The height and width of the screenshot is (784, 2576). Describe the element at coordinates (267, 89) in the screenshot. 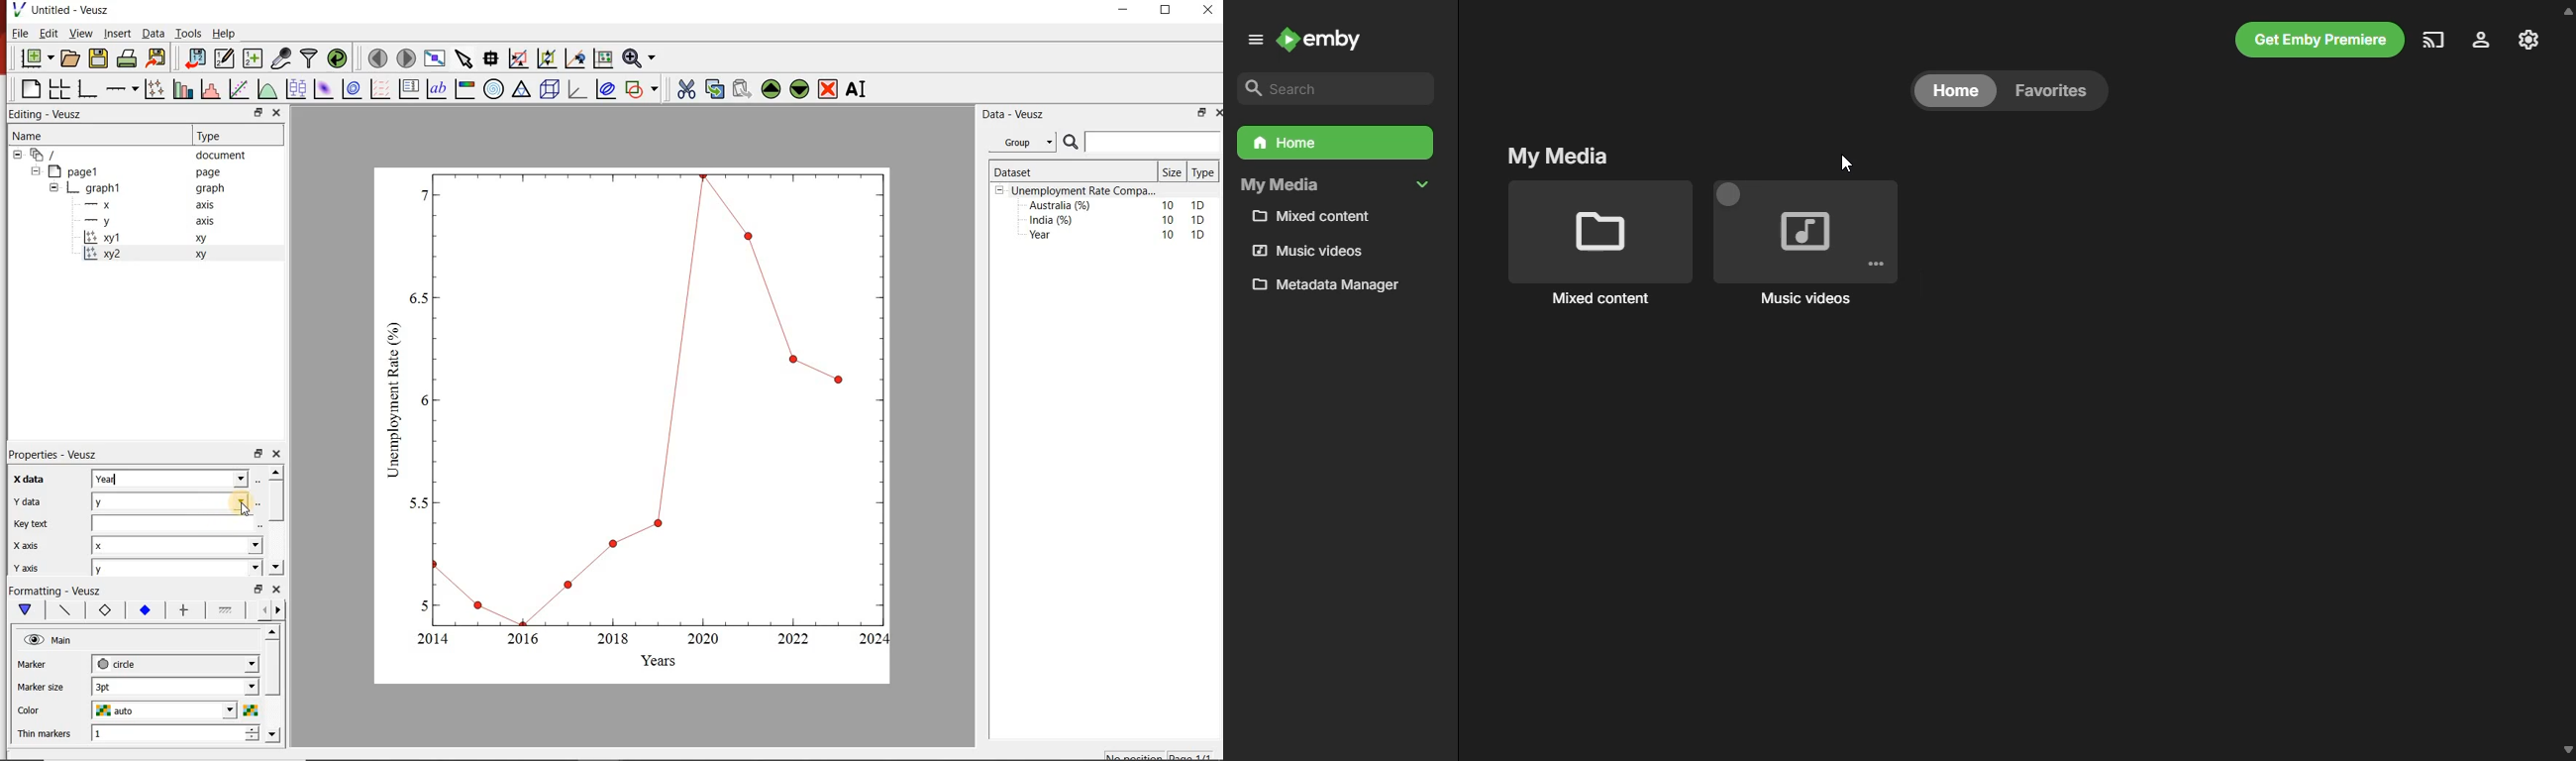

I see `plot a function` at that location.